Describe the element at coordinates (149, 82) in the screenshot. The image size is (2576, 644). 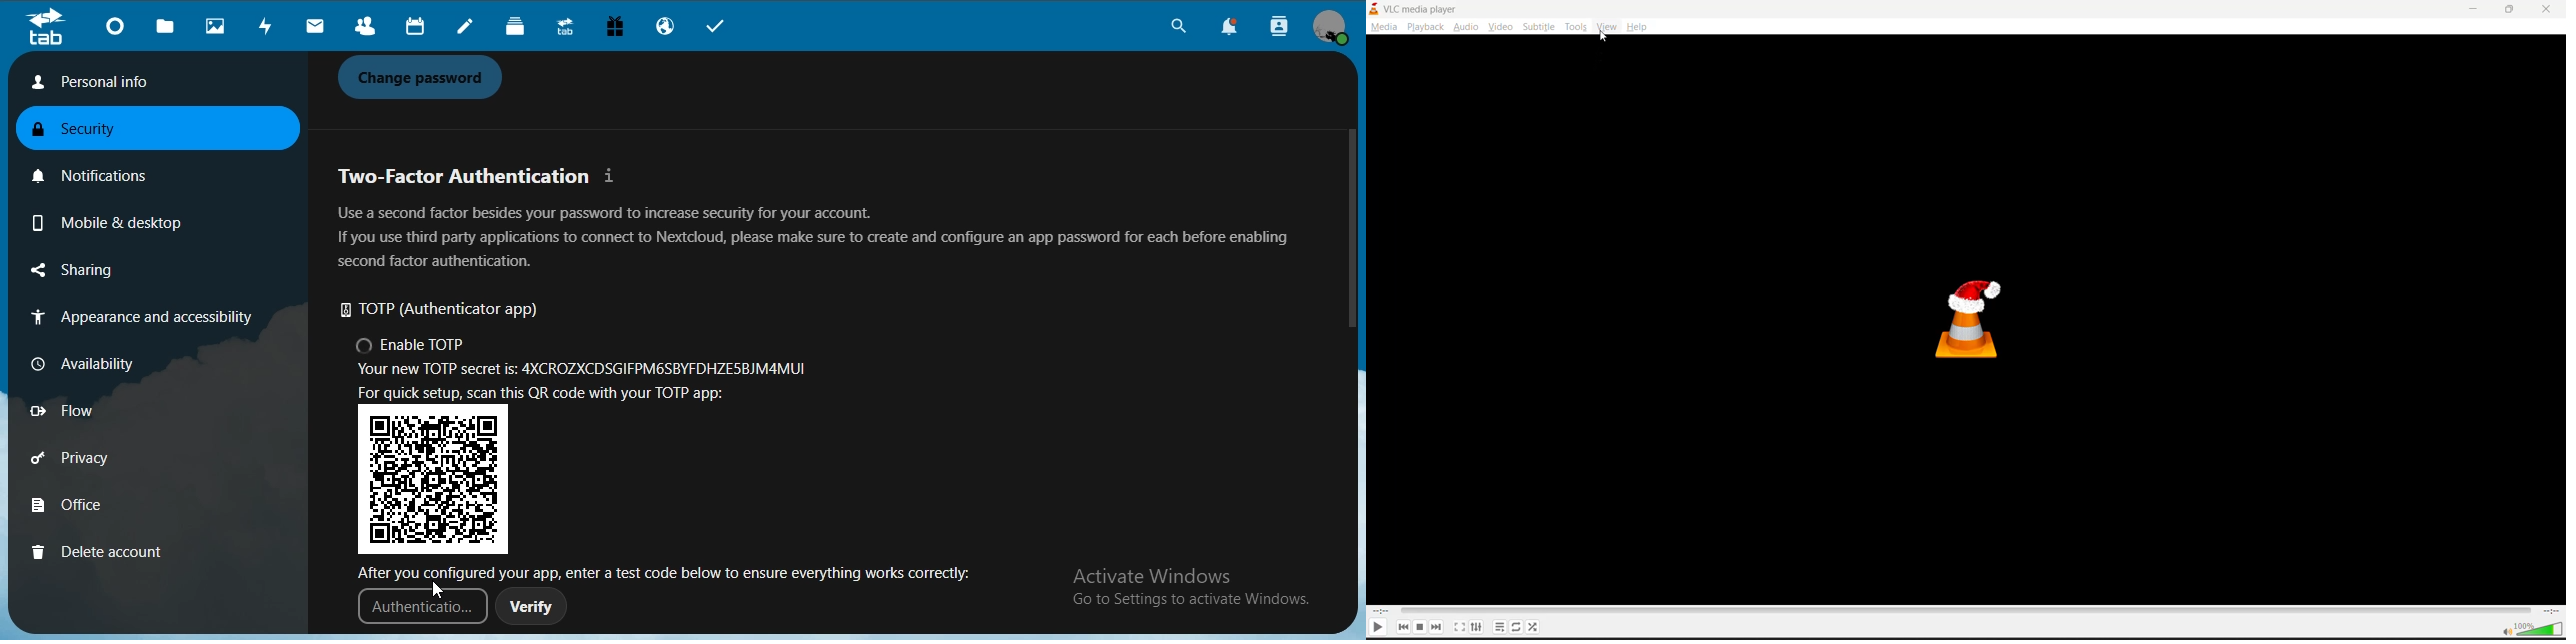
I see `personal info` at that location.